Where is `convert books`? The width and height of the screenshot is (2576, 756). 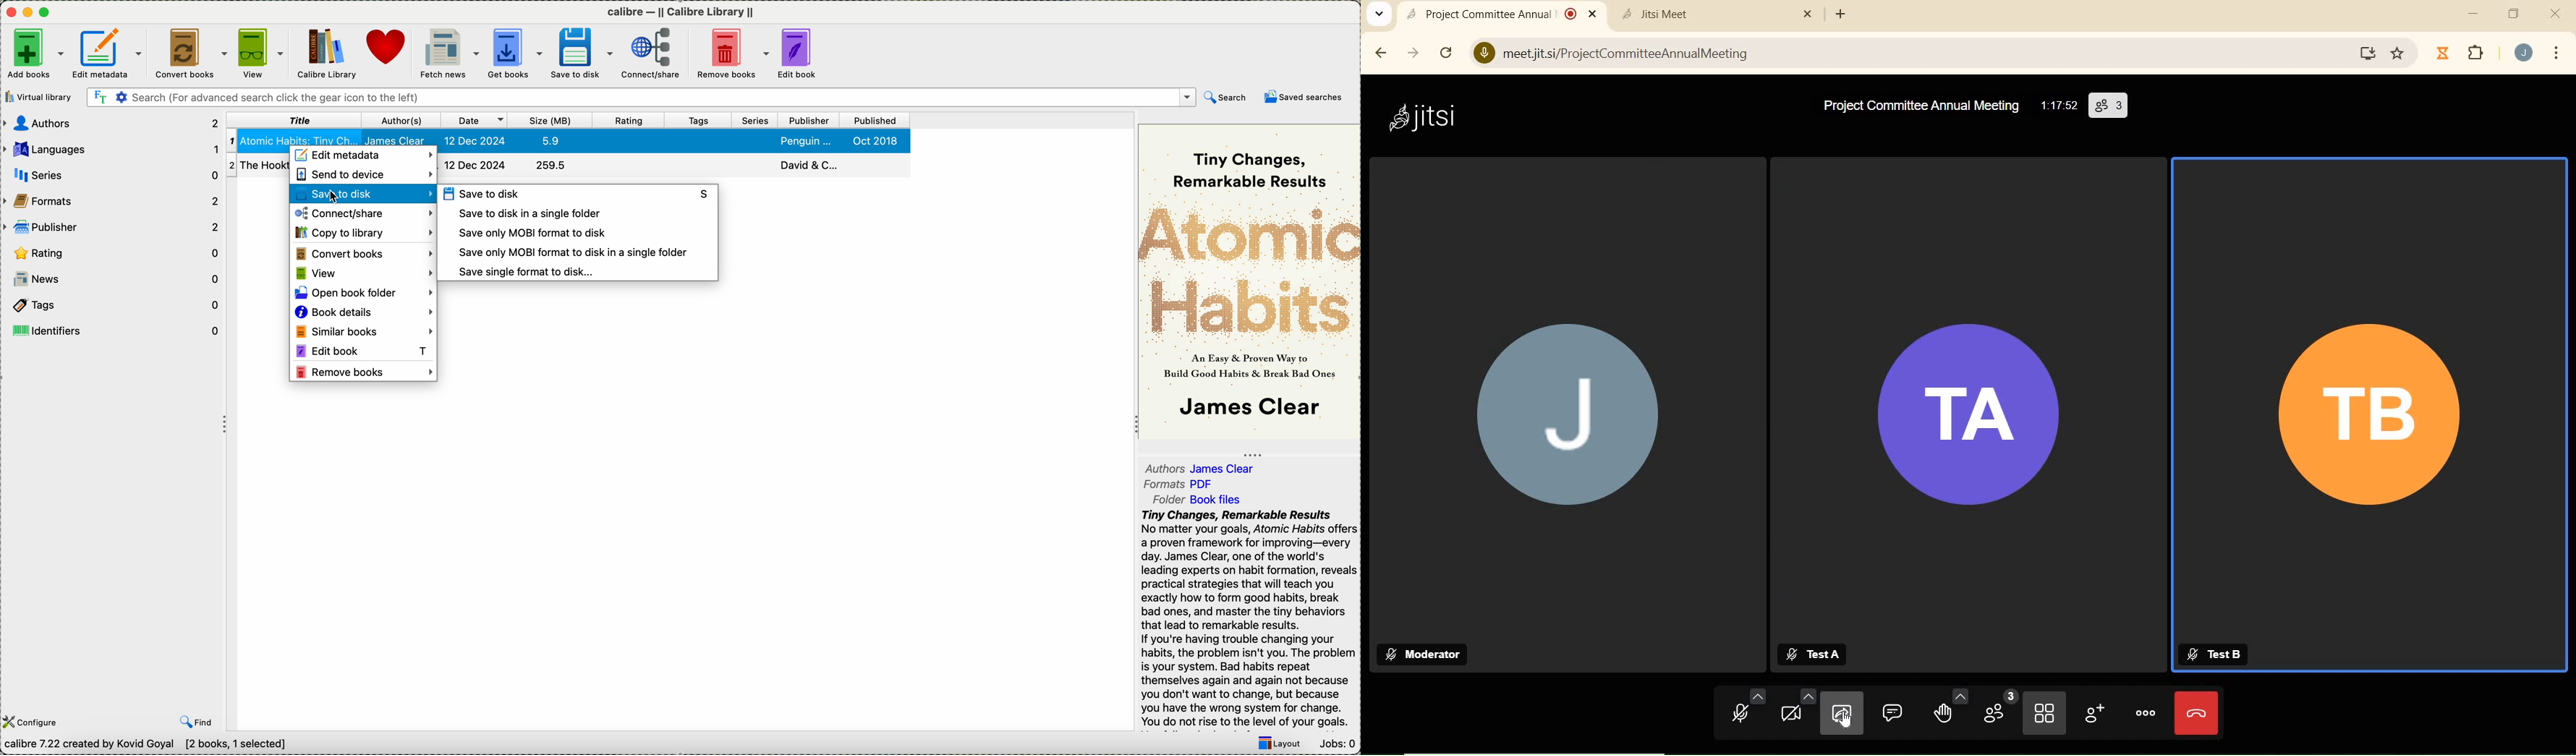 convert books is located at coordinates (363, 254).